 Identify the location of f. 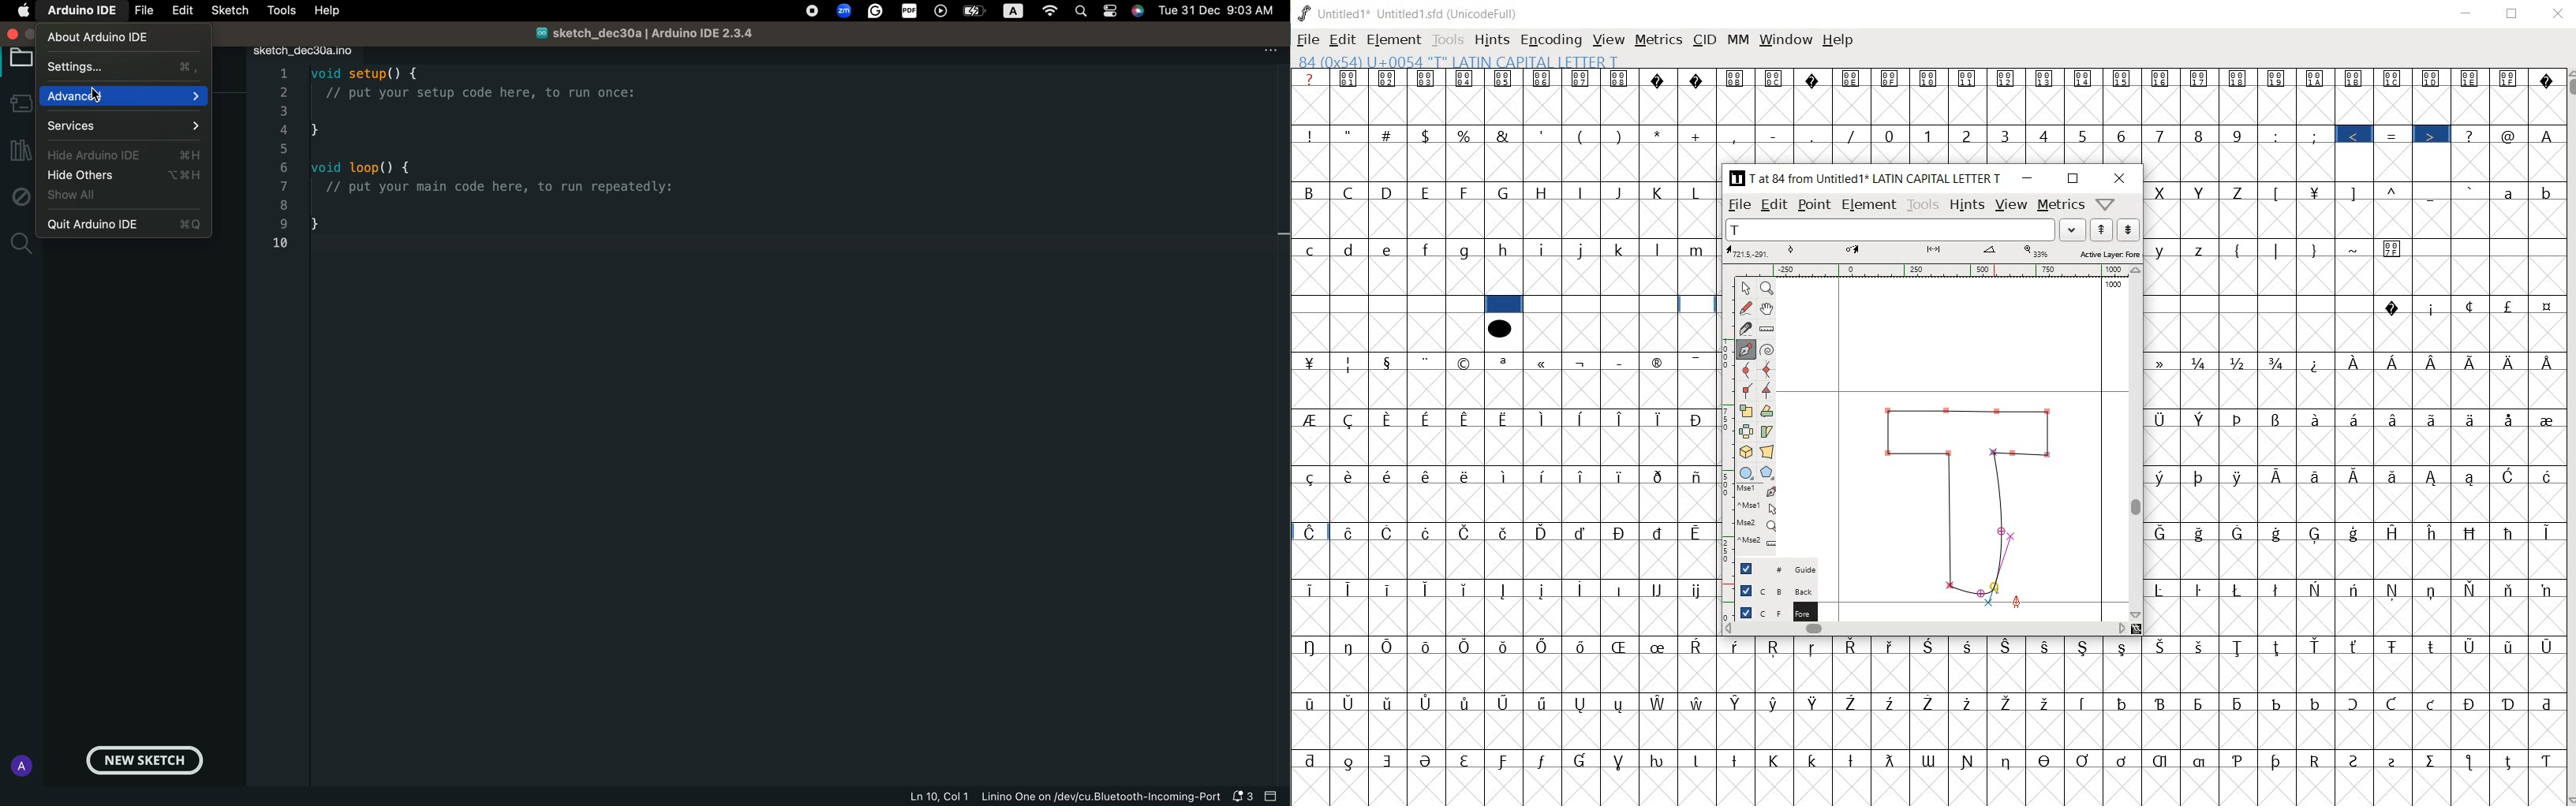
(1427, 250).